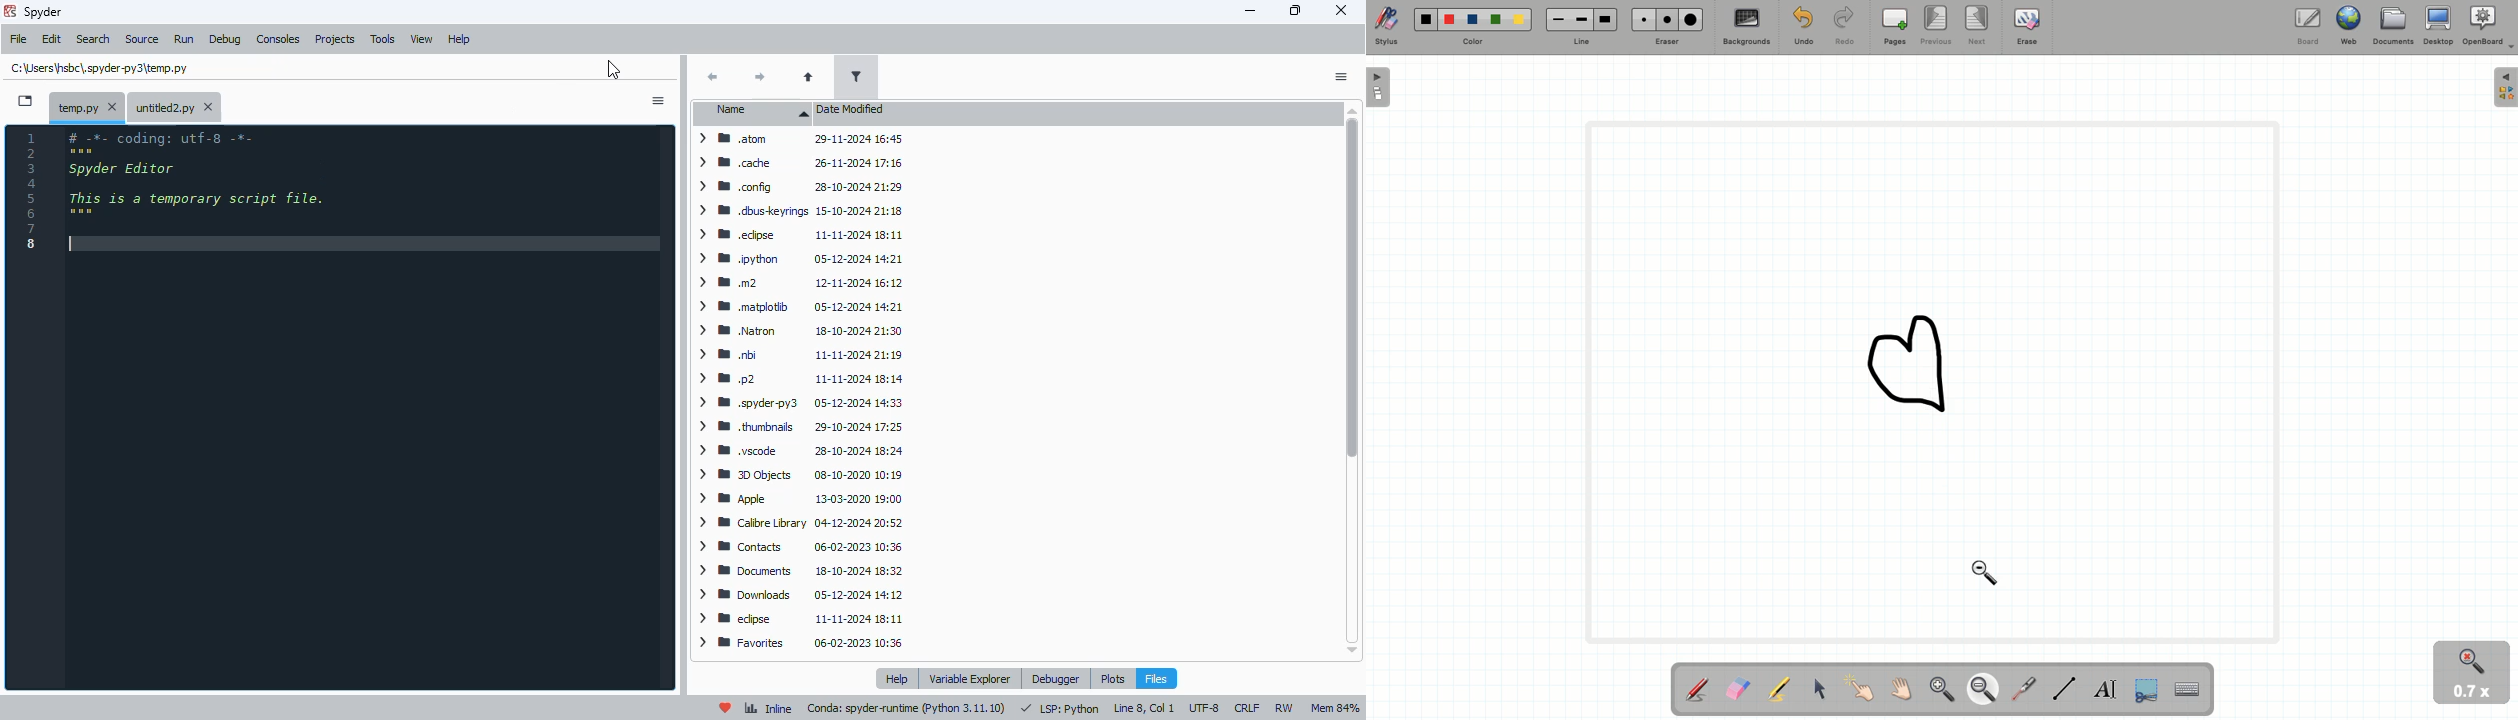 This screenshot has height=728, width=2520. Describe the element at coordinates (725, 708) in the screenshot. I see `help spyder!` at that location.